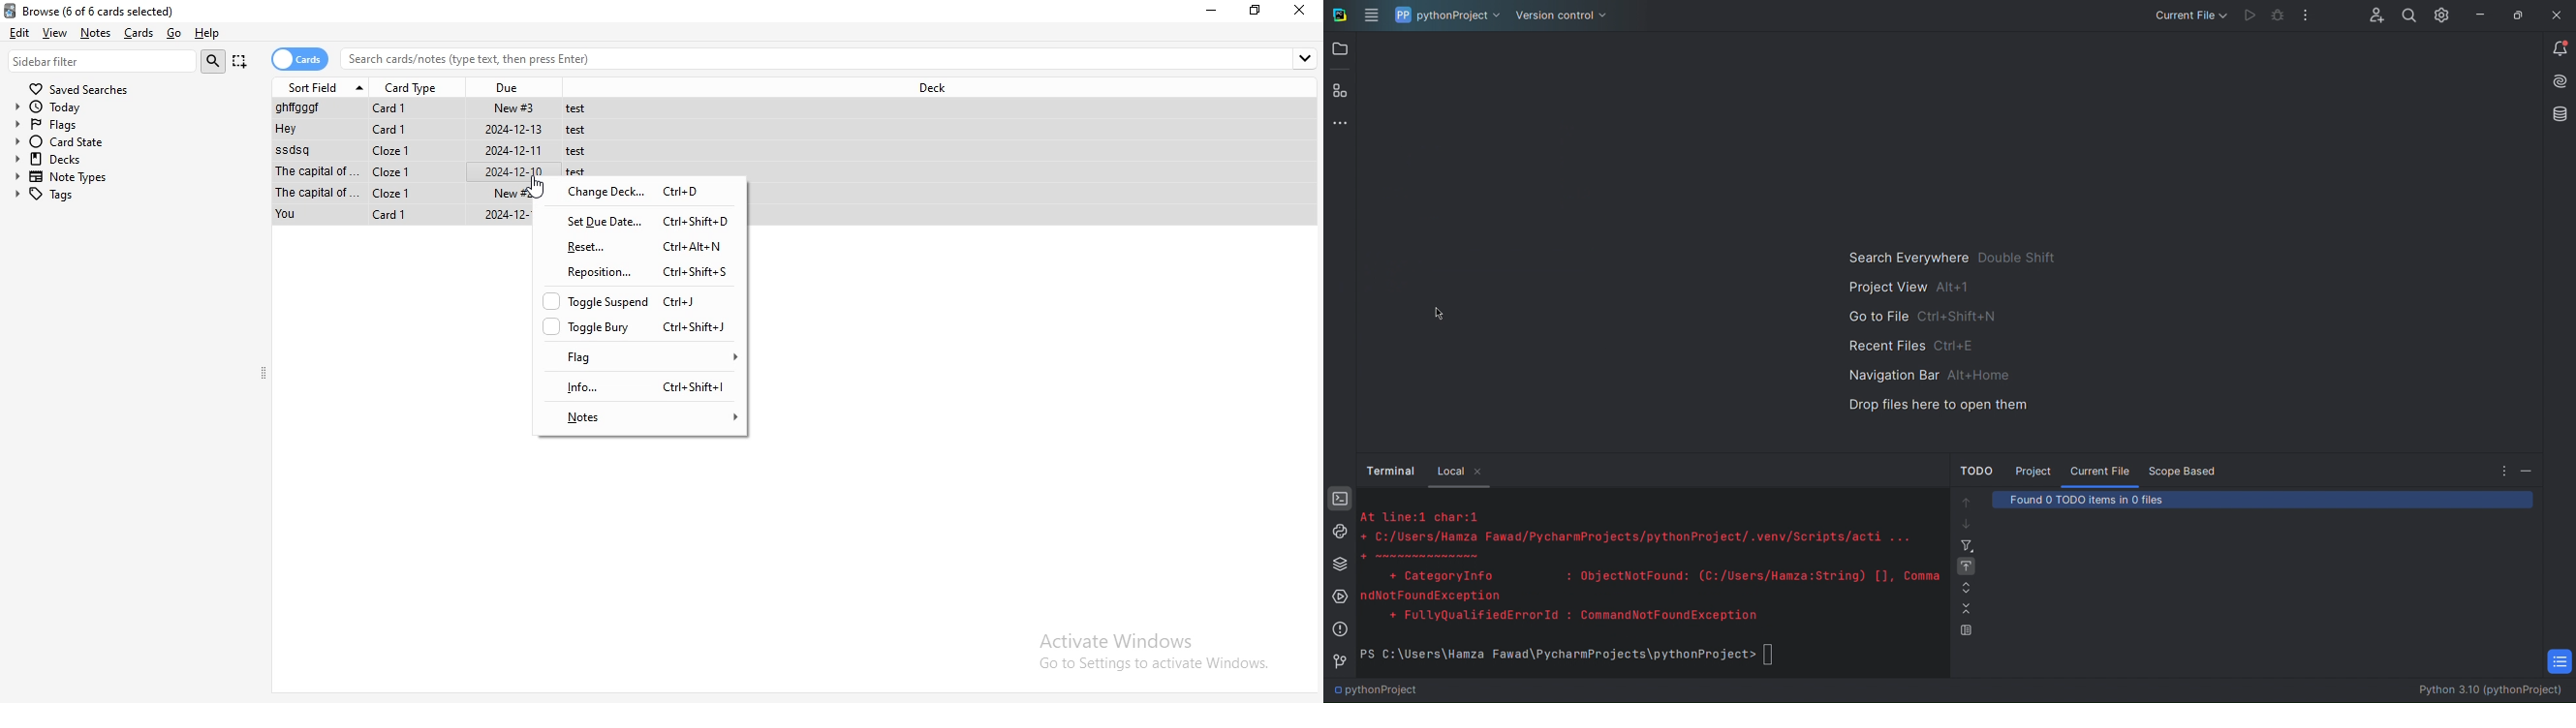  I want to click on TODO, so click(1973, 467).